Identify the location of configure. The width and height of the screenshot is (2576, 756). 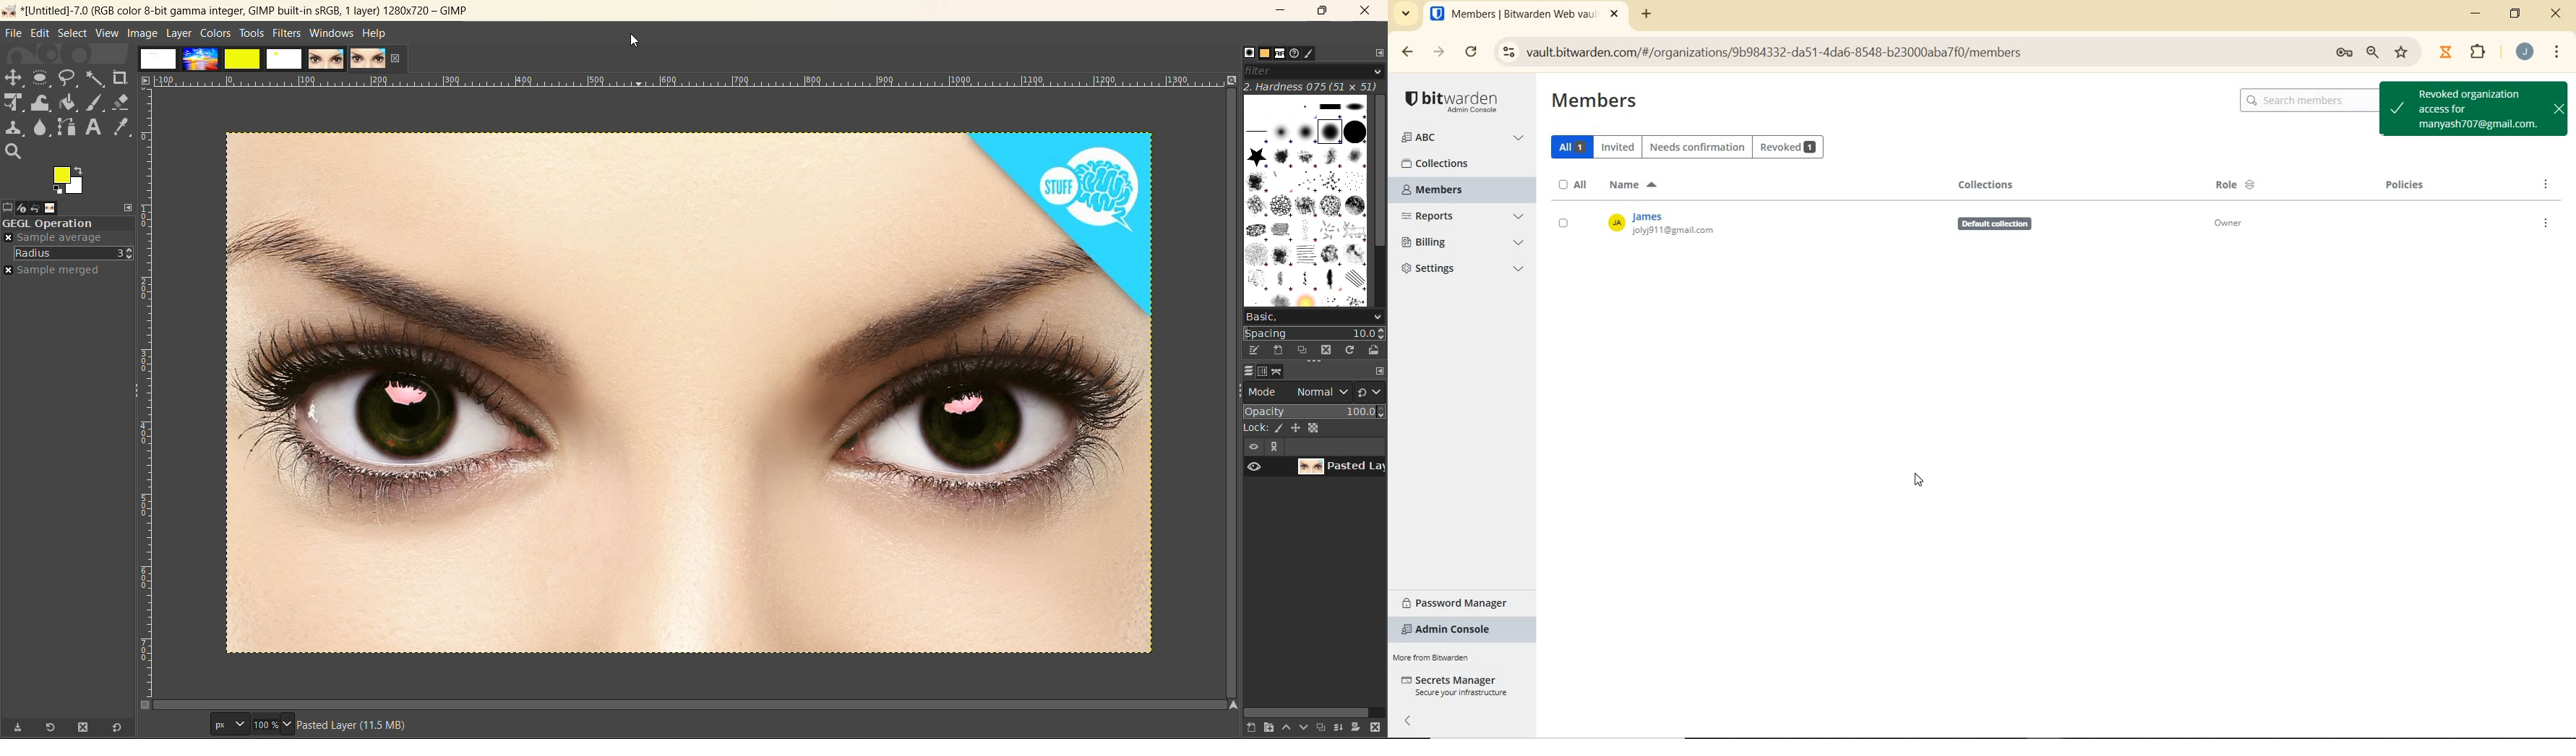
(1379, 52).